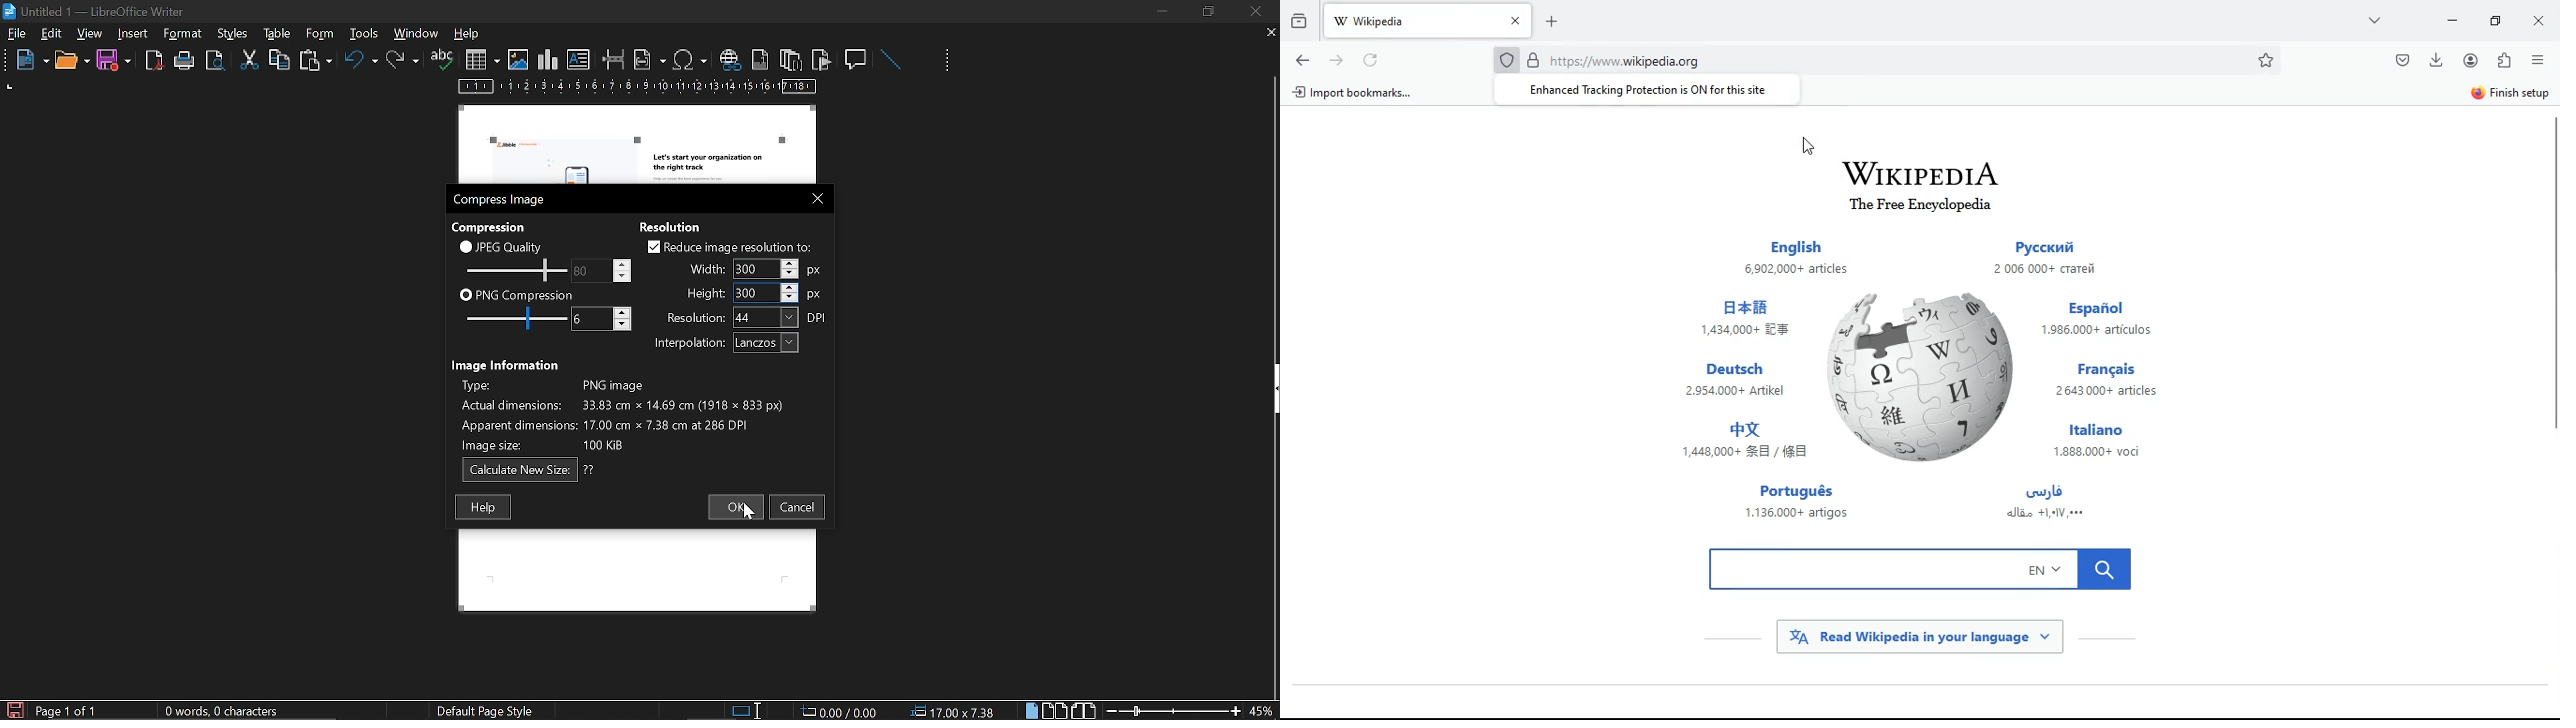 The width and height of the screenshot is (2576, 728). I want to click on open, so click(71, 61).